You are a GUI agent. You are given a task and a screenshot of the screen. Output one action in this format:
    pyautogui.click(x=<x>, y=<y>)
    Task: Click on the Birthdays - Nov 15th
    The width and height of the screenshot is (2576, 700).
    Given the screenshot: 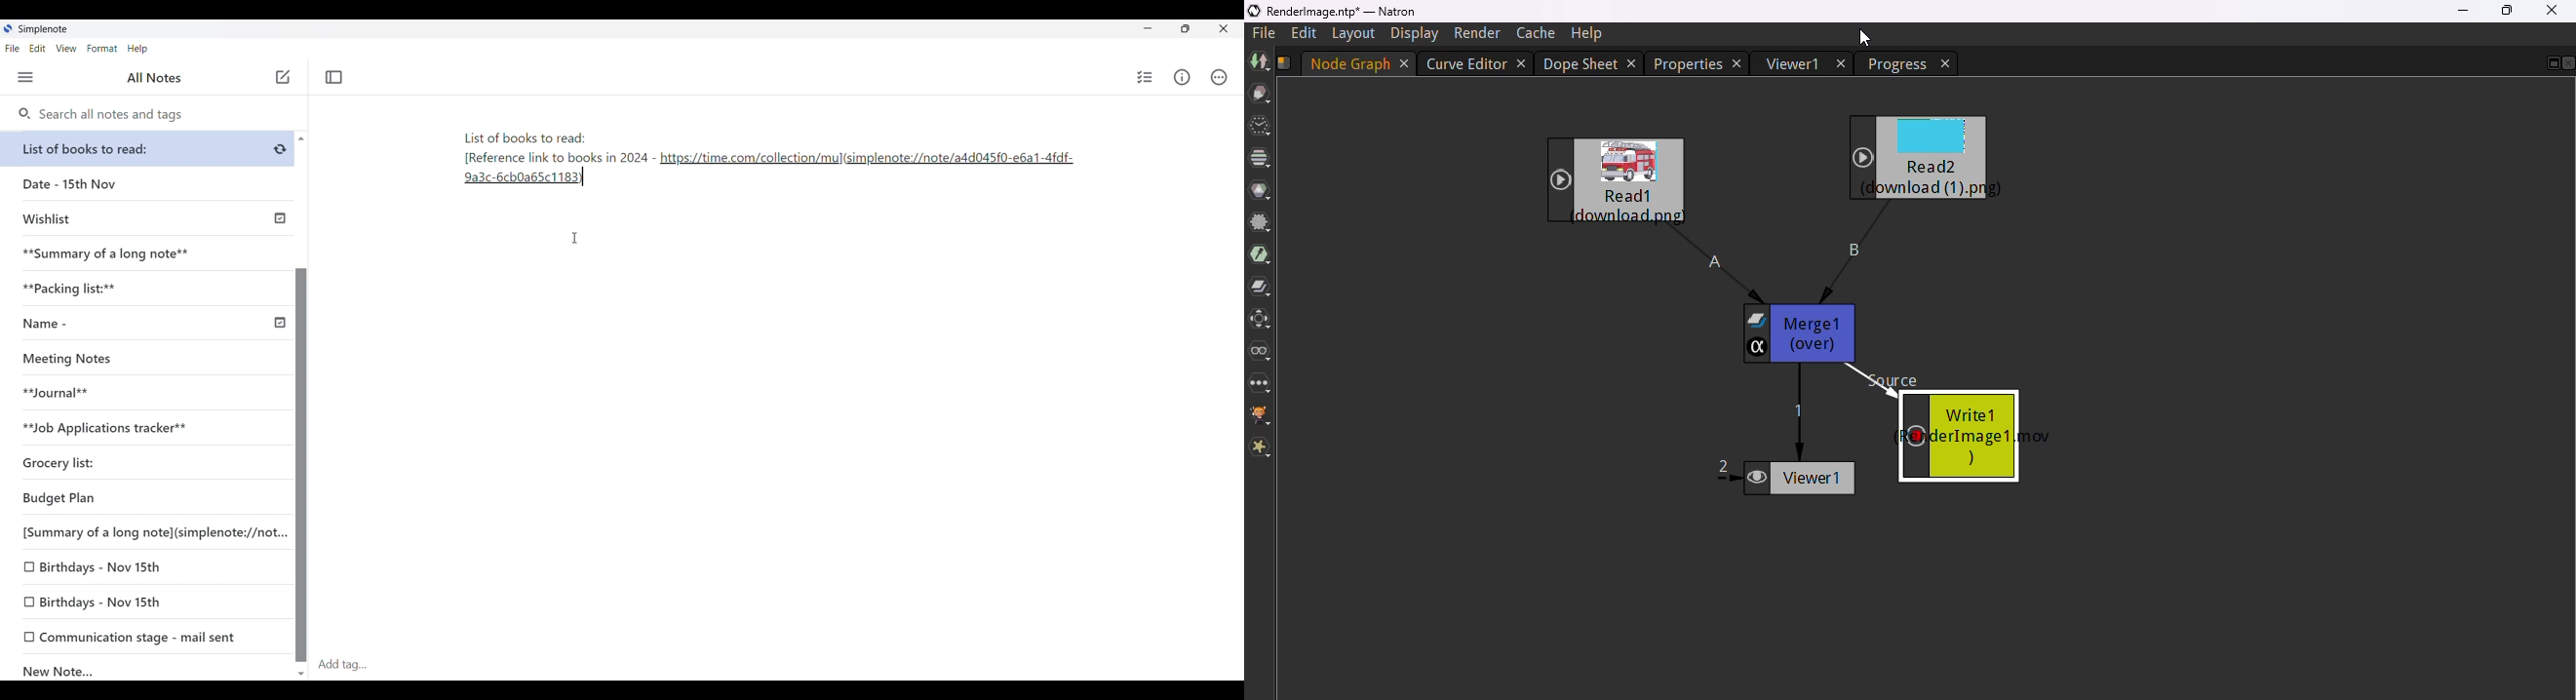 What is the action you would take?
    pyautogui.click(x=146, y=568)
    